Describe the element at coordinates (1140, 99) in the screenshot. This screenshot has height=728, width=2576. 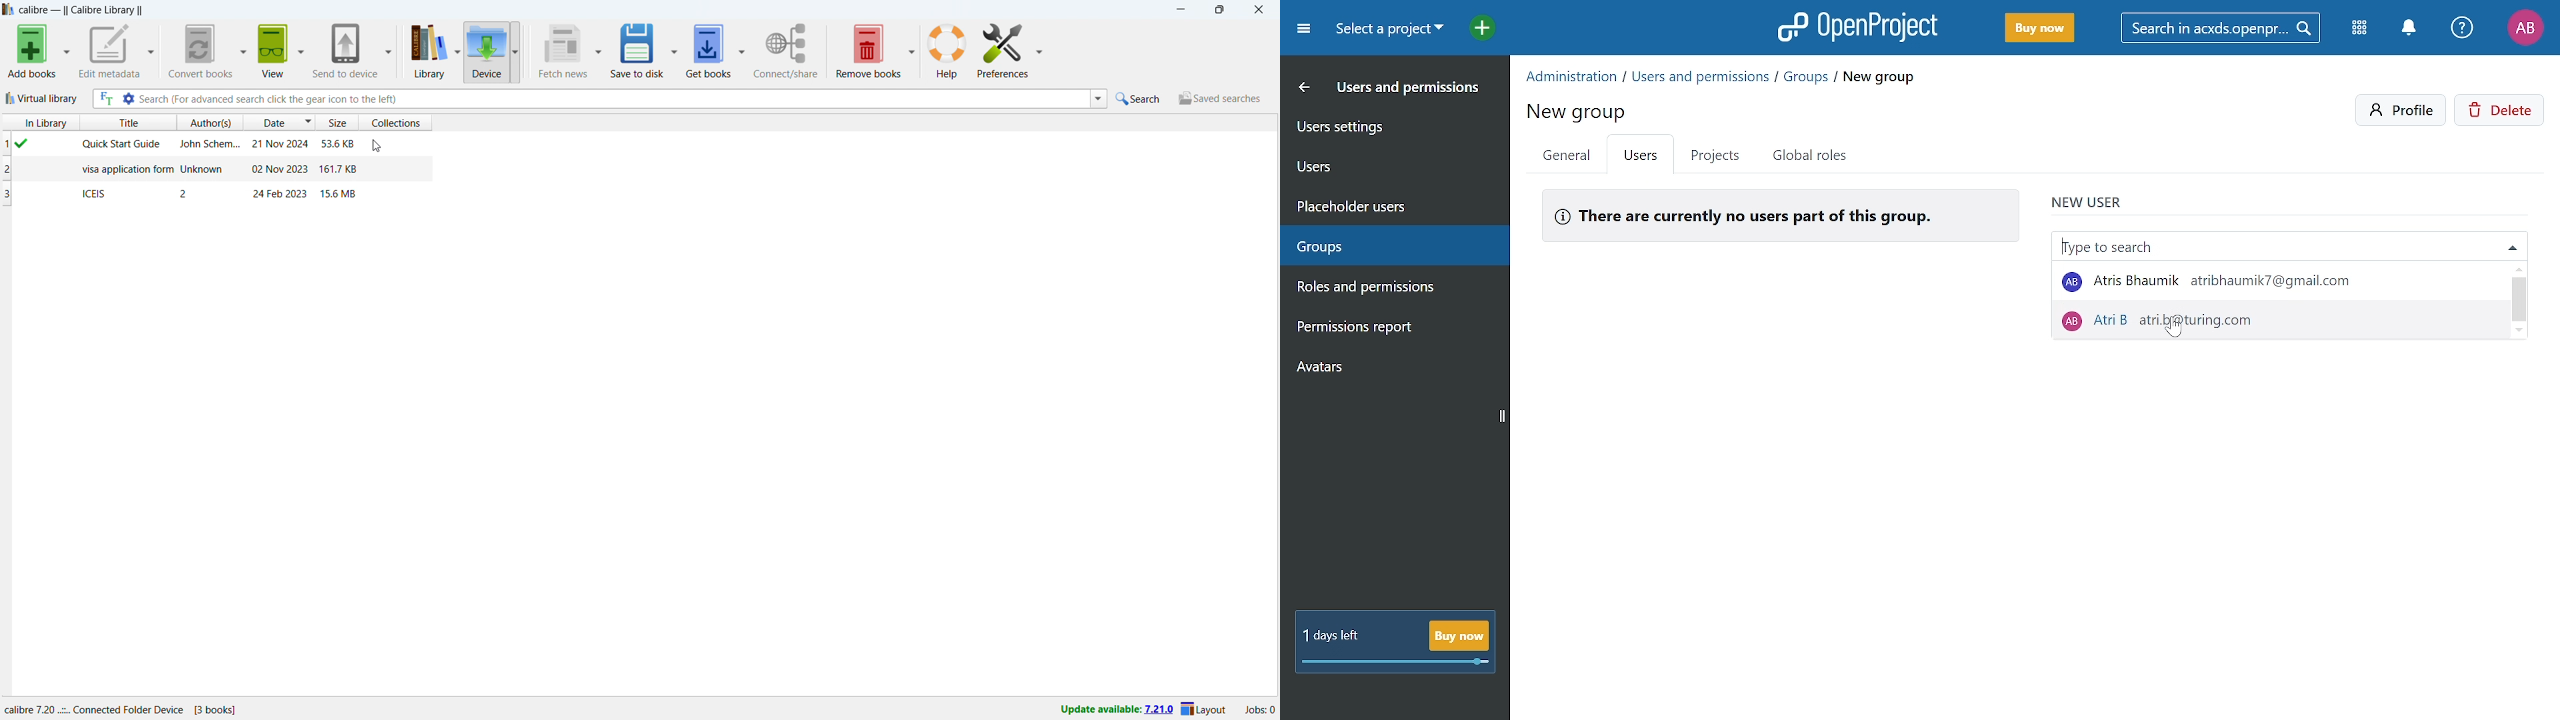
I see `quick search` at that location.